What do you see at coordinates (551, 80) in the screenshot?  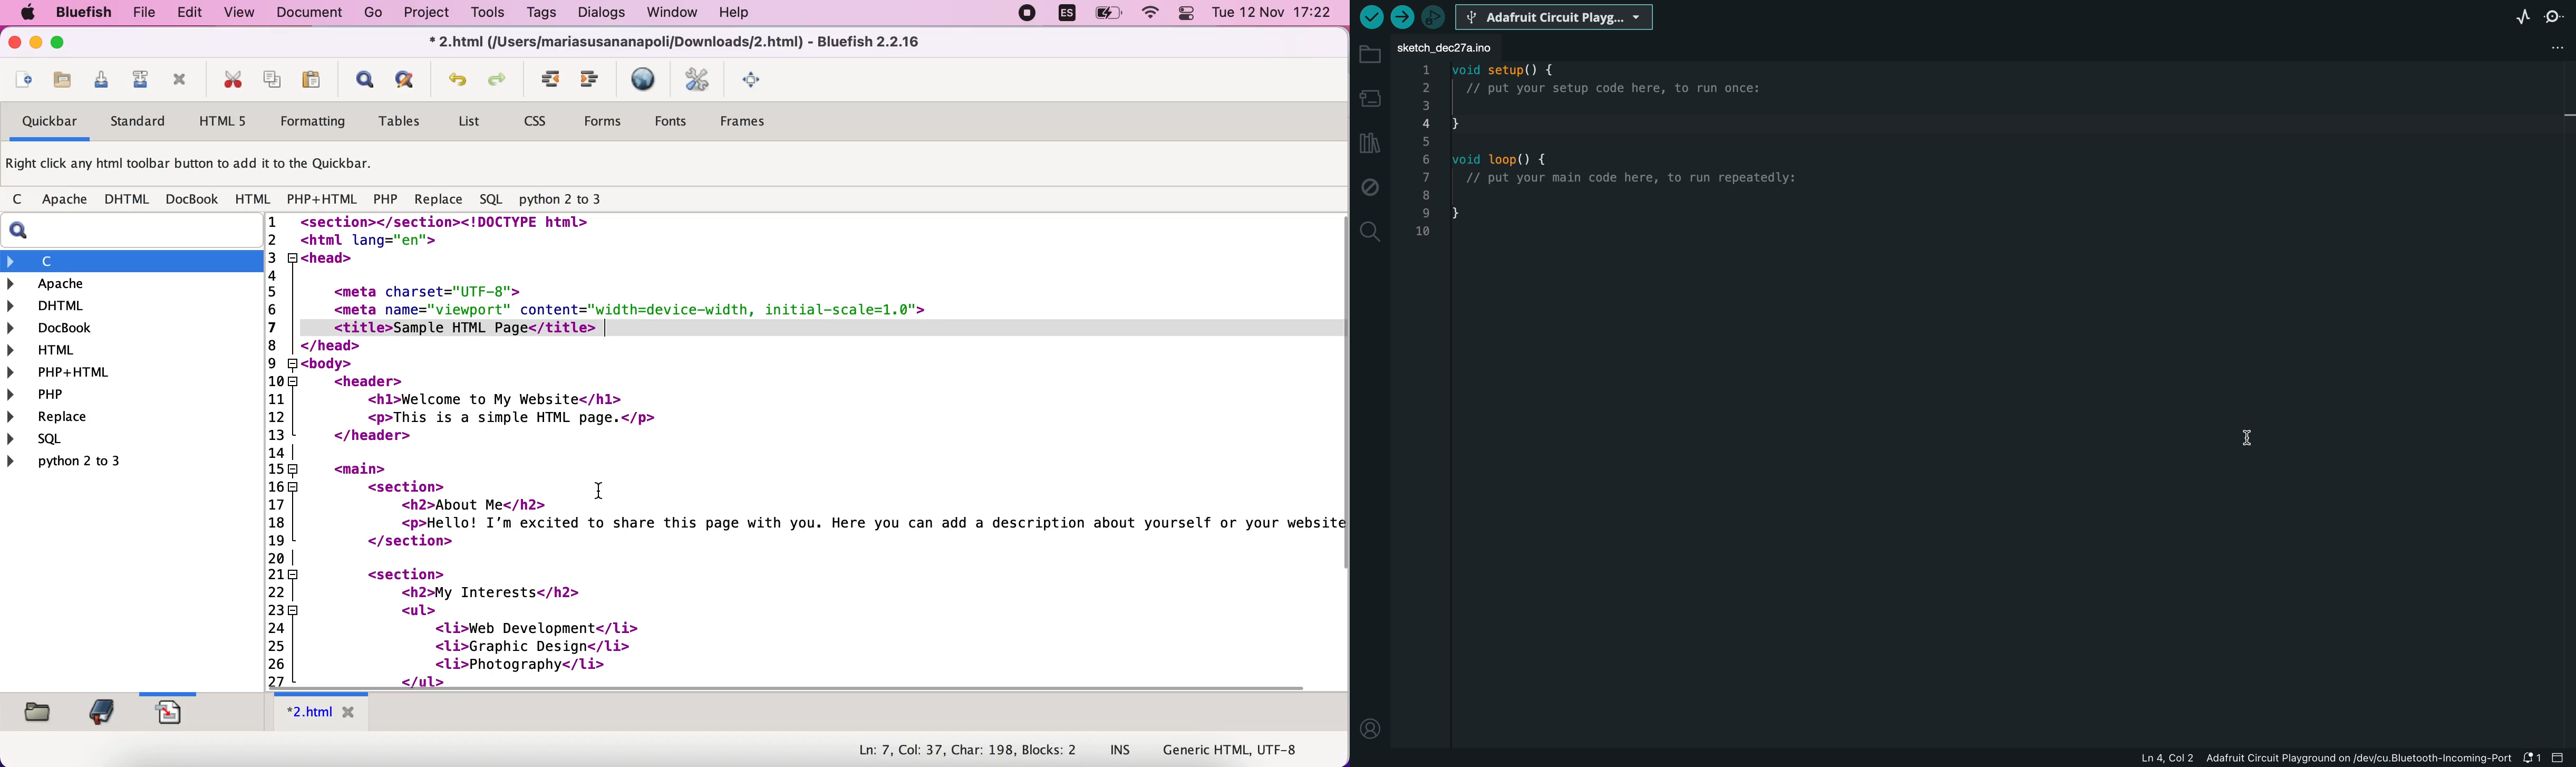 I see `indent` at bounding box center [551, 80].